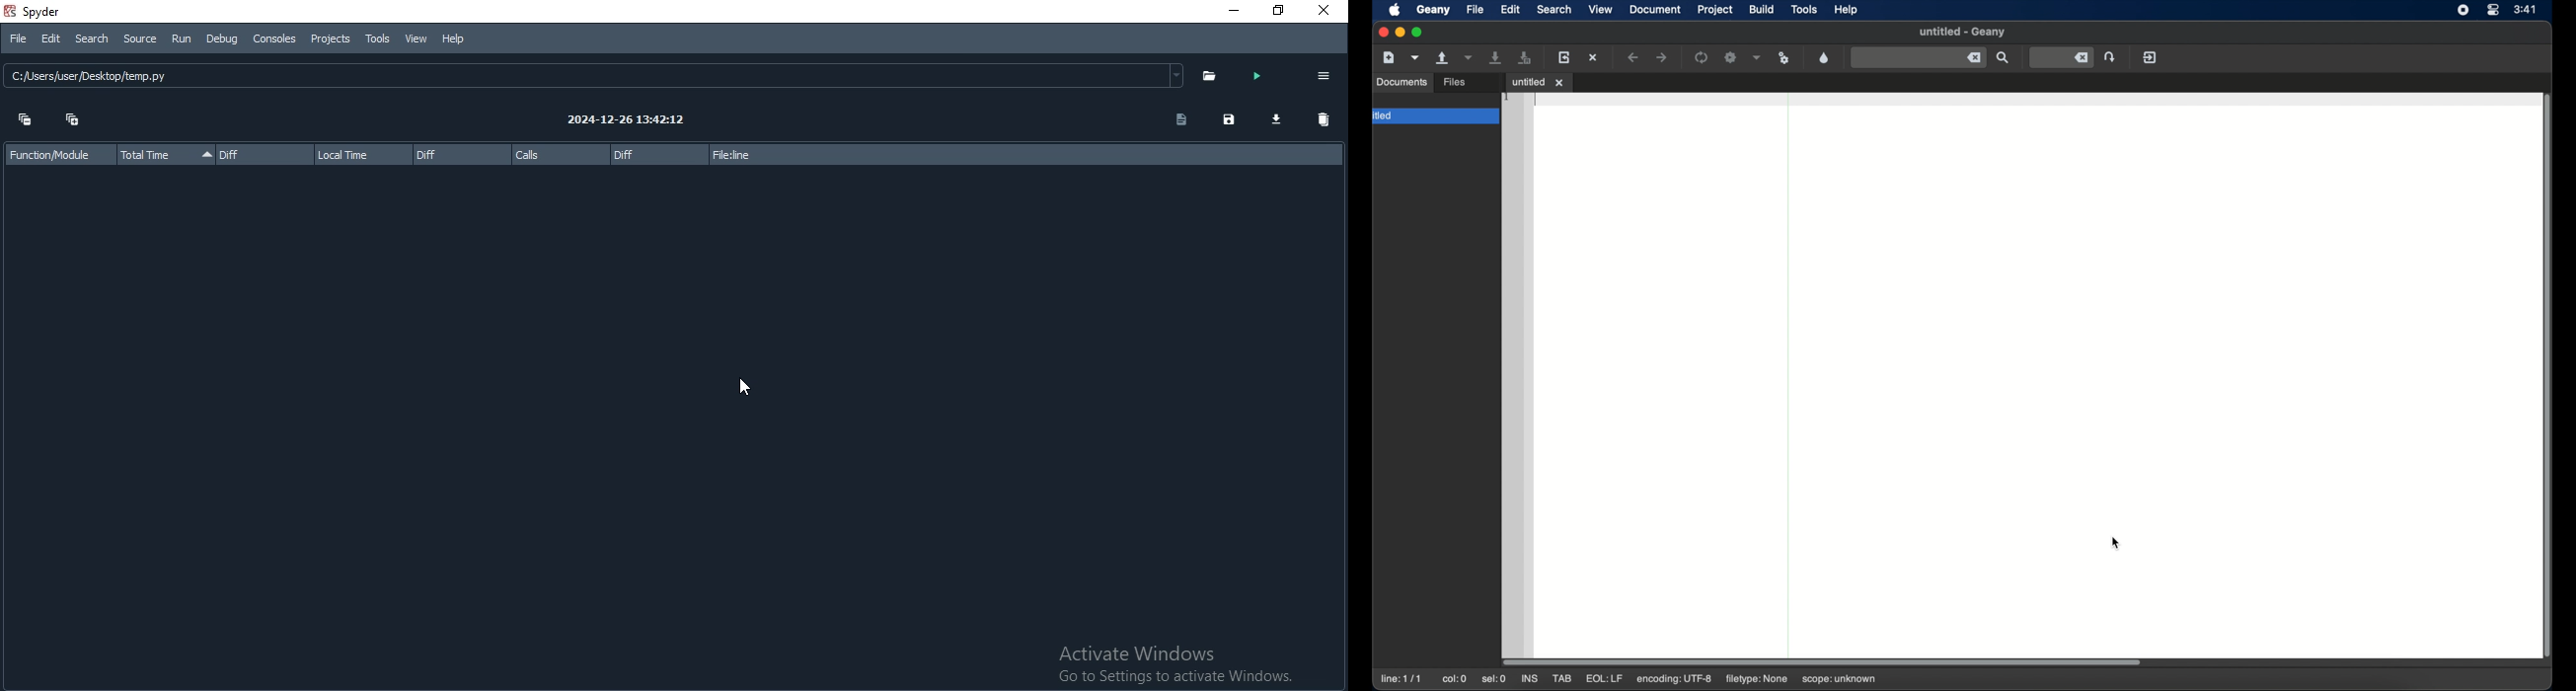  What do you see at coordinates (456, 38) in the screenshot?
I see `Help` at bounding box center [456, 38].